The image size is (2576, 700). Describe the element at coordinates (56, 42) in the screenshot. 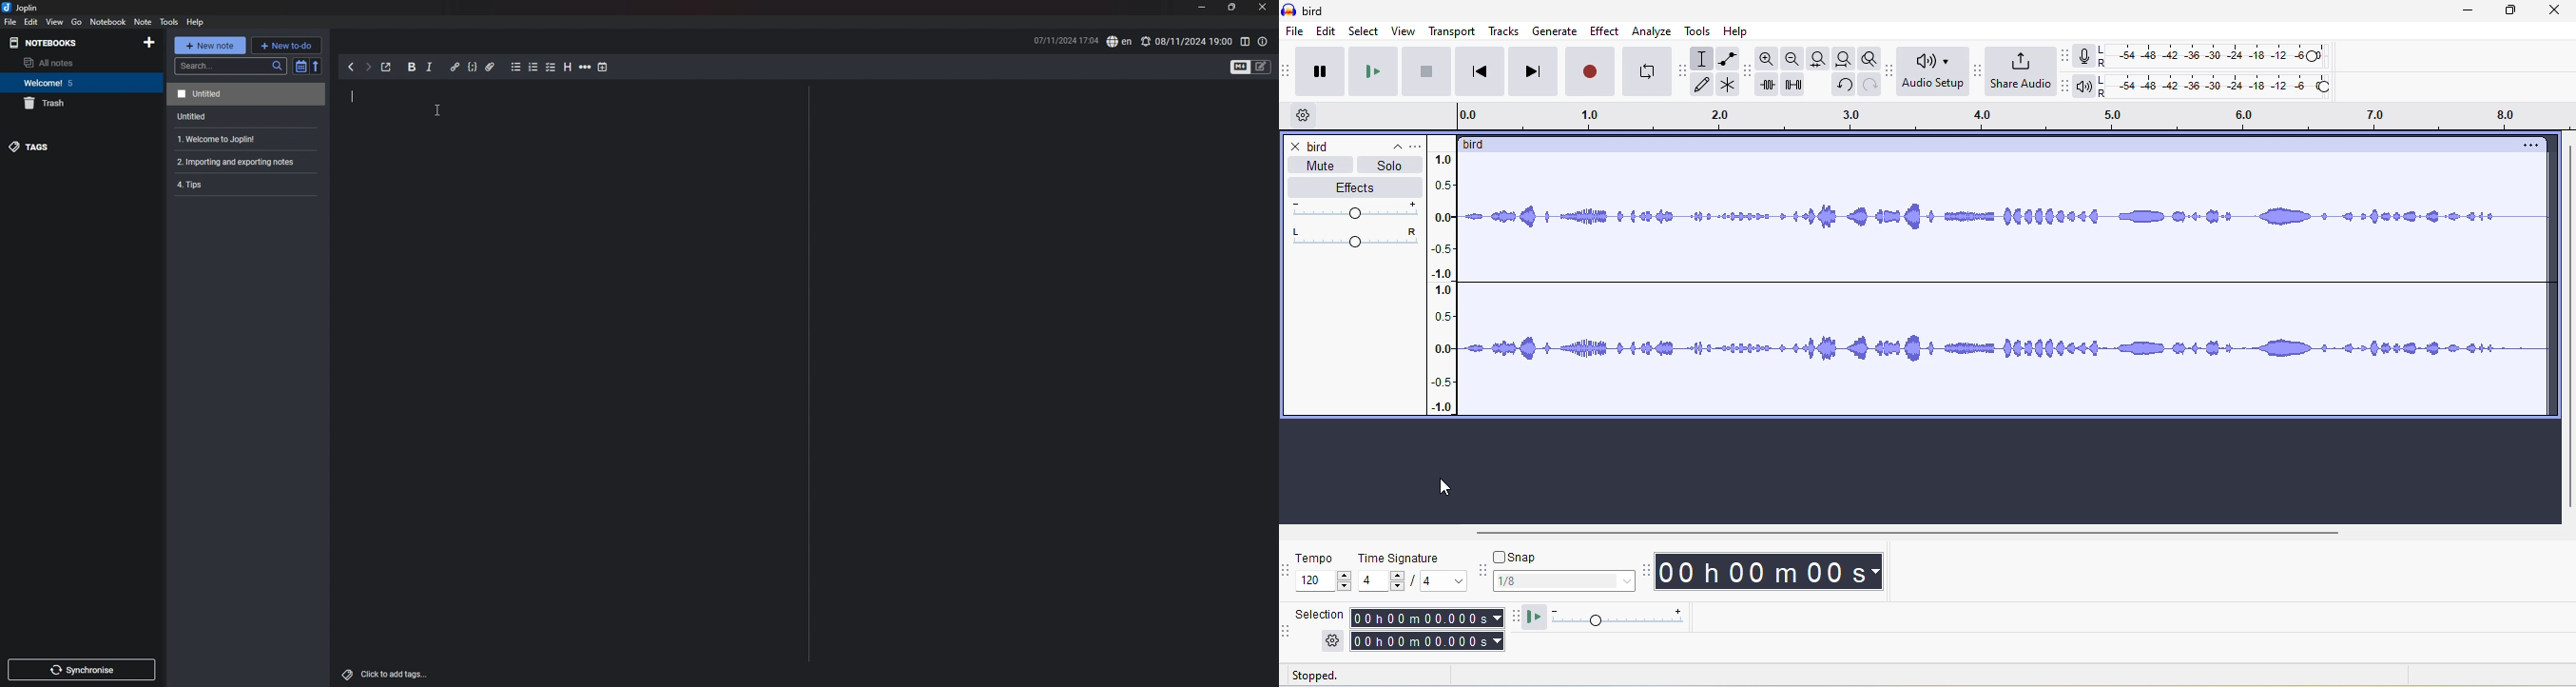

I see `notebooks` at that location.